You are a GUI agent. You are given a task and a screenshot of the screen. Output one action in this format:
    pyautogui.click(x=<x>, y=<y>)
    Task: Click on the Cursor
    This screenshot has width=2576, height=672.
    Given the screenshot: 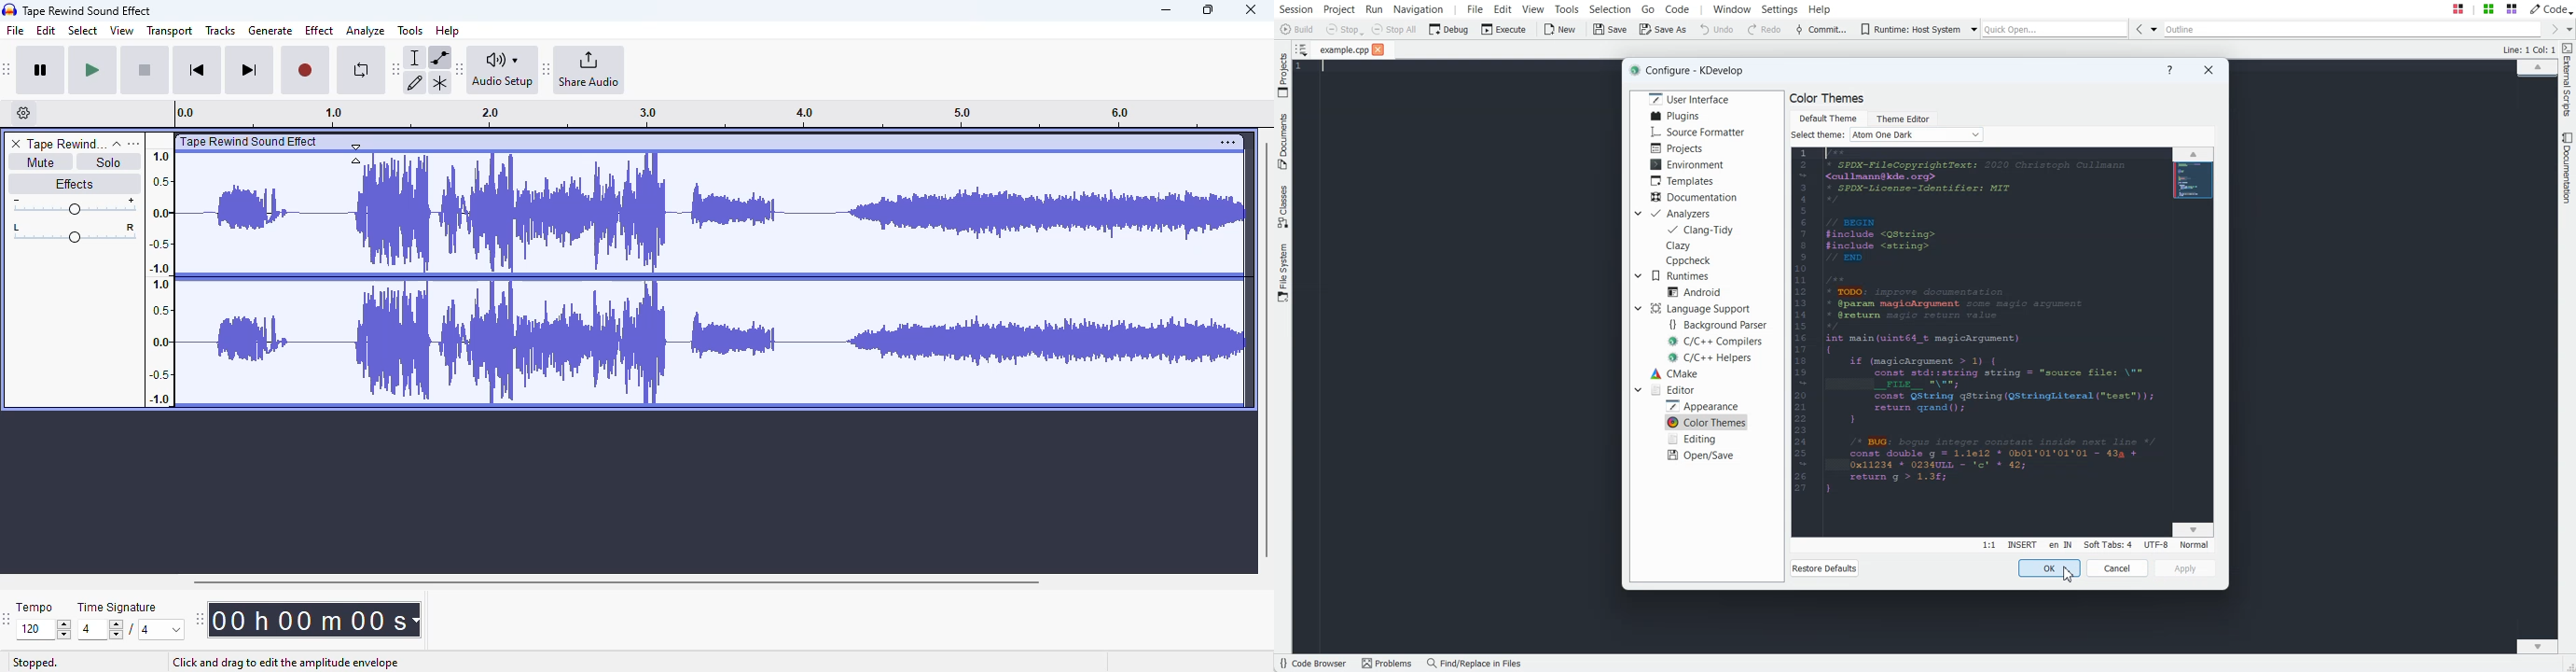 What is the action you would take?
    pyautogui.click(x=356, y=154)
    